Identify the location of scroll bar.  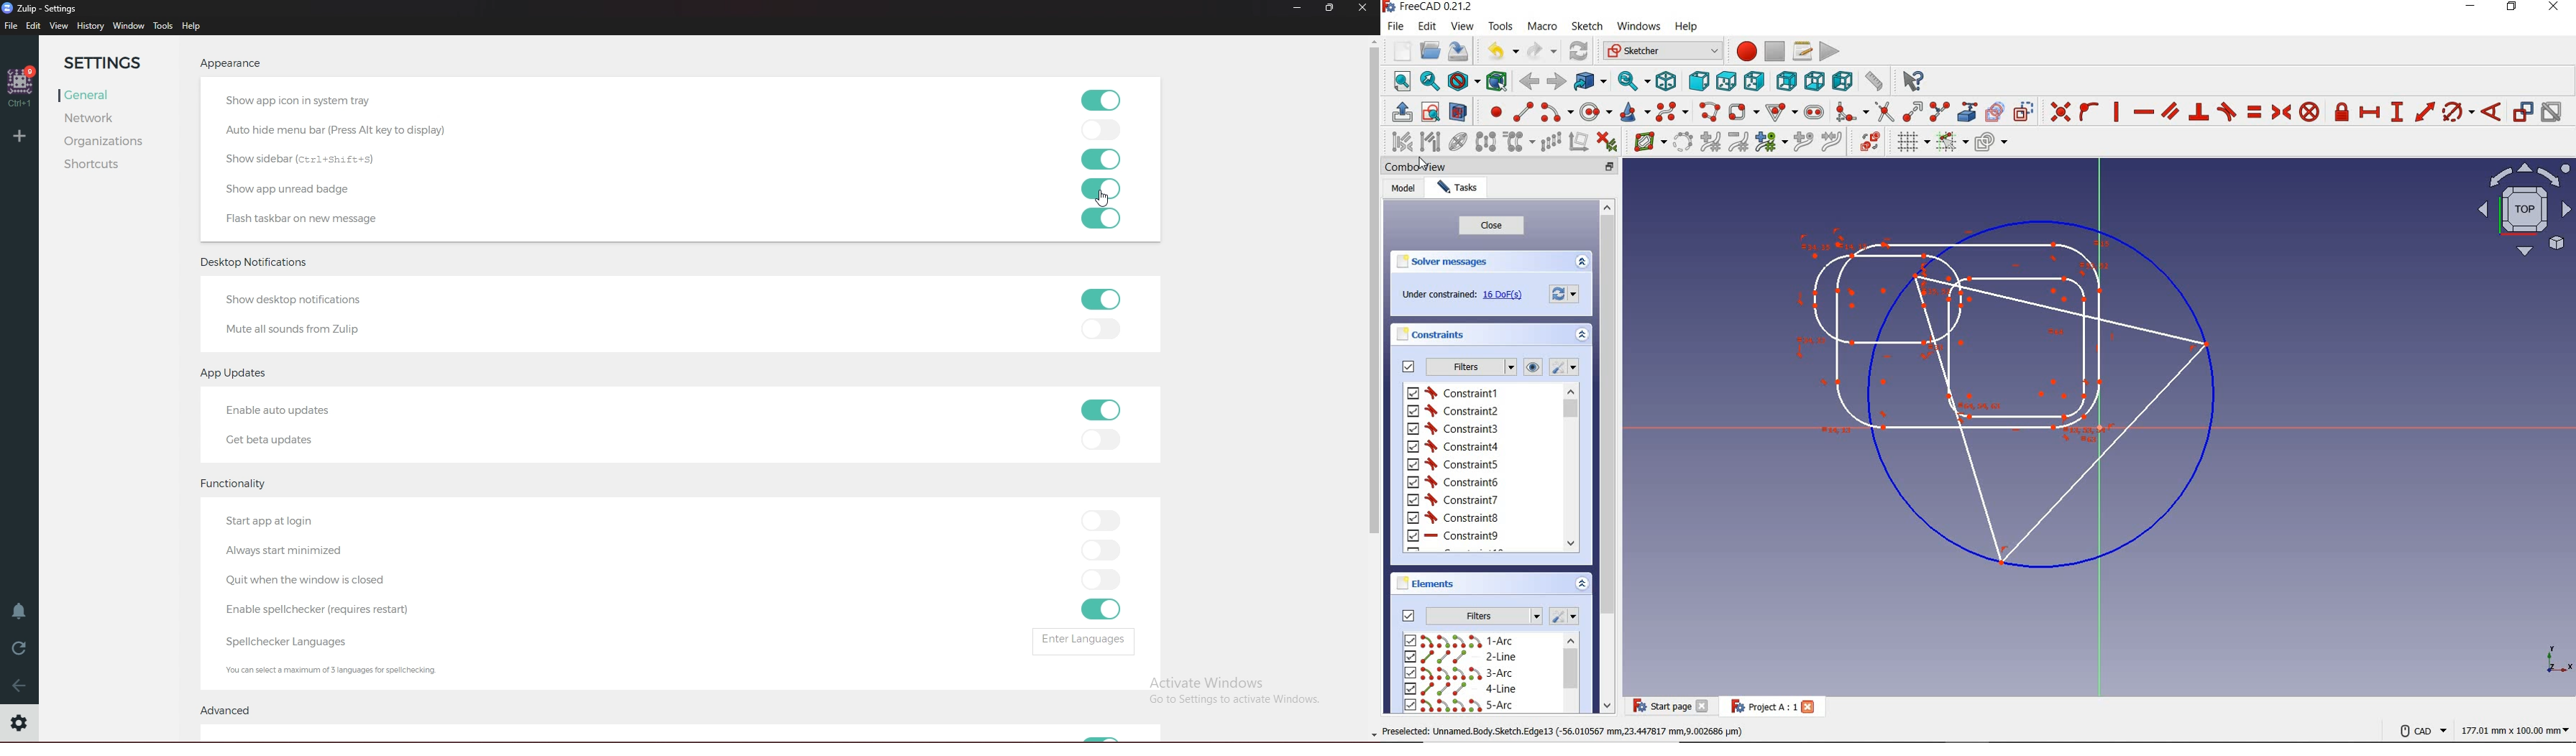
(1372, 389).